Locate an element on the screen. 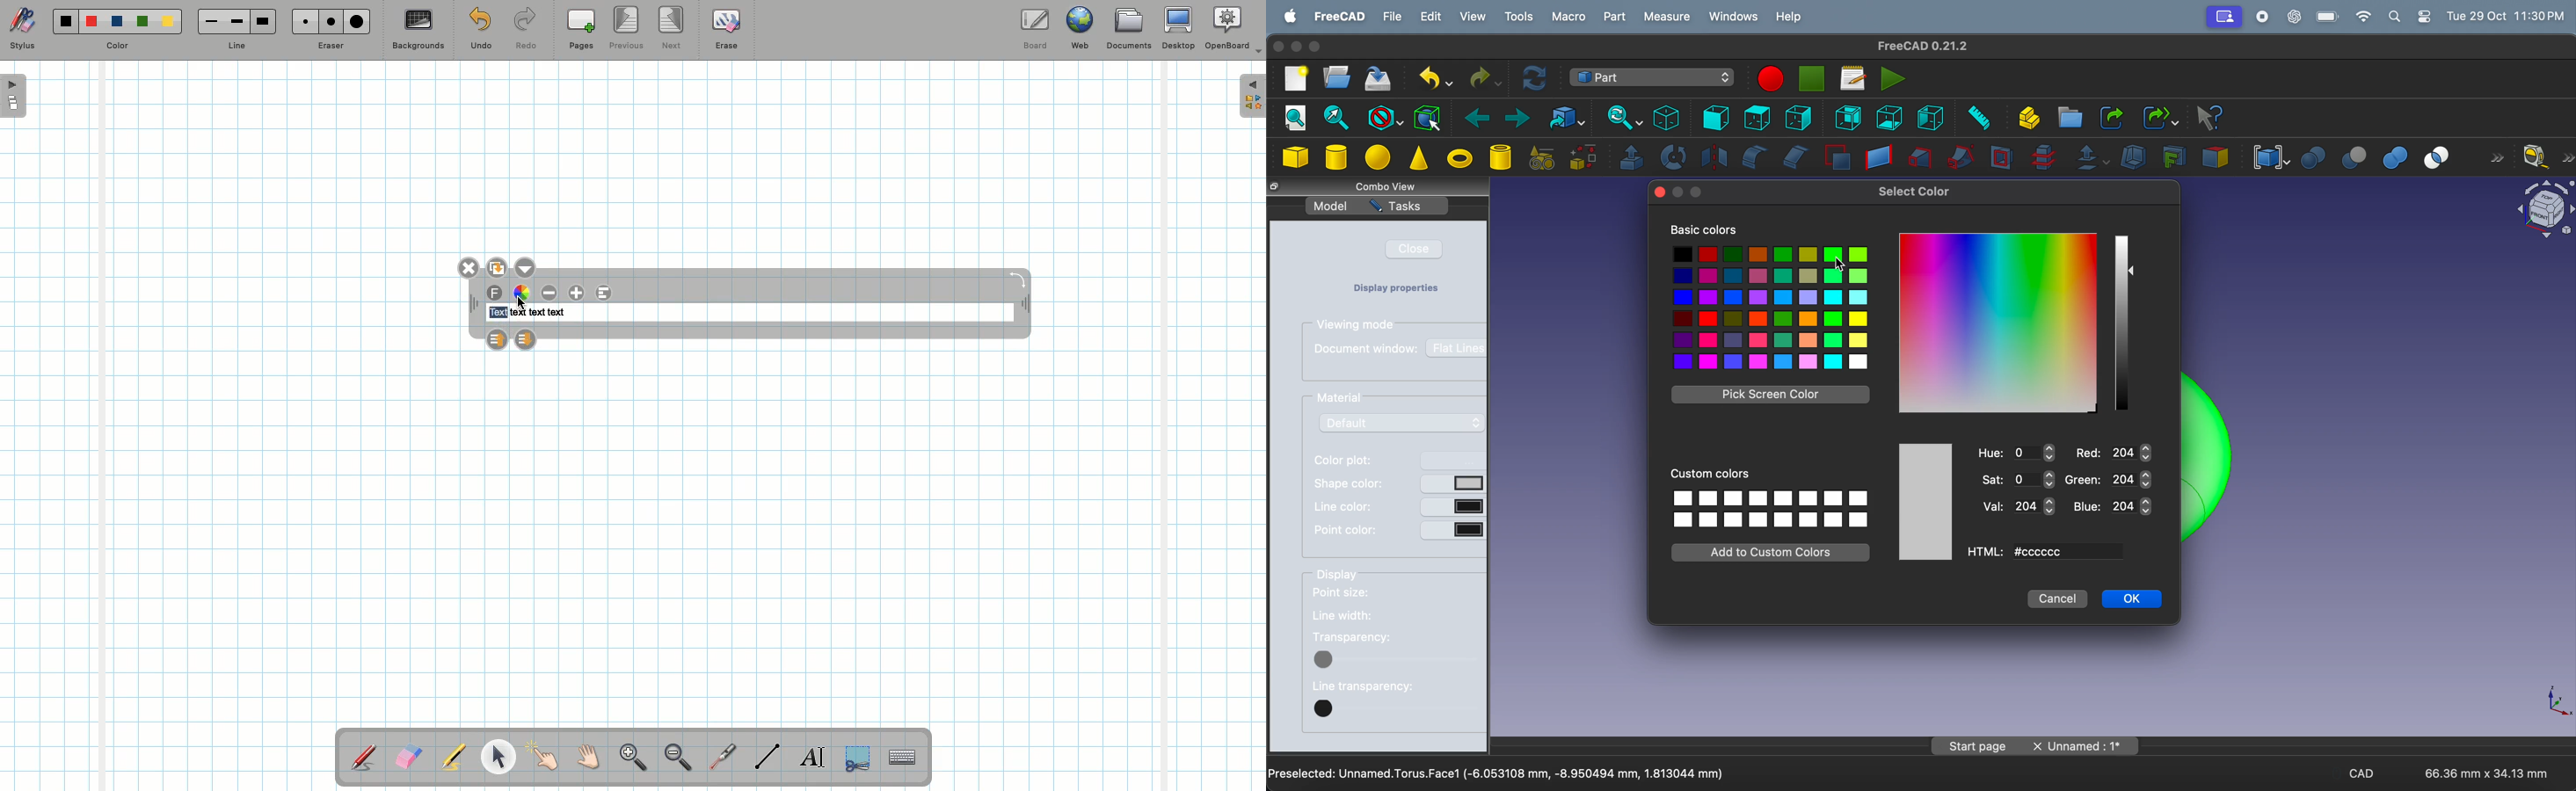 The width and height of the screenshot is (2576, 812). button is located at coordinates (1397, 659).